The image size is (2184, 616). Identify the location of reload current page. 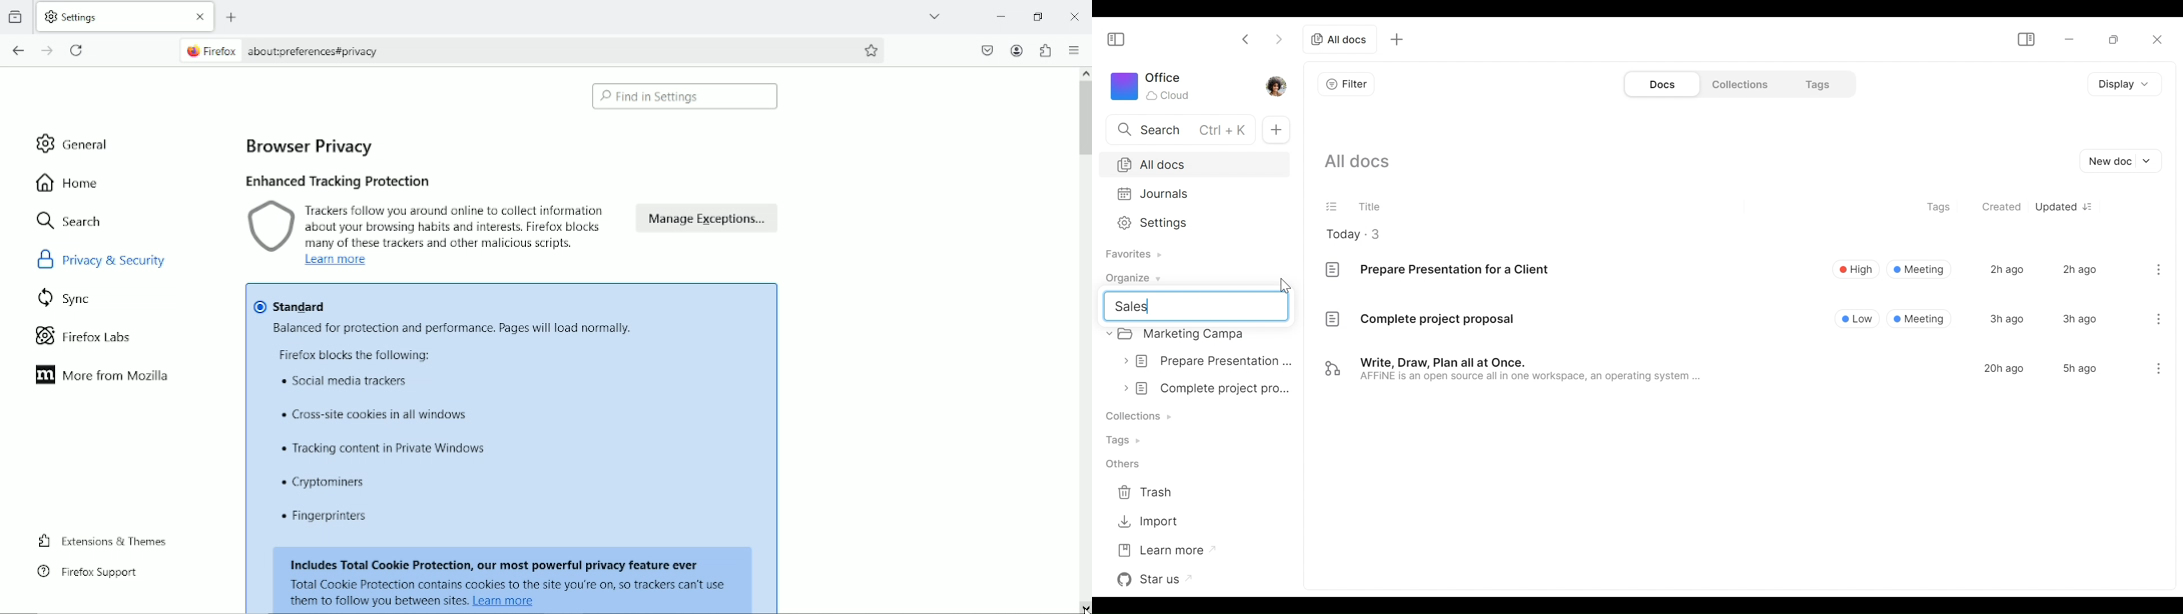
(79, 49).